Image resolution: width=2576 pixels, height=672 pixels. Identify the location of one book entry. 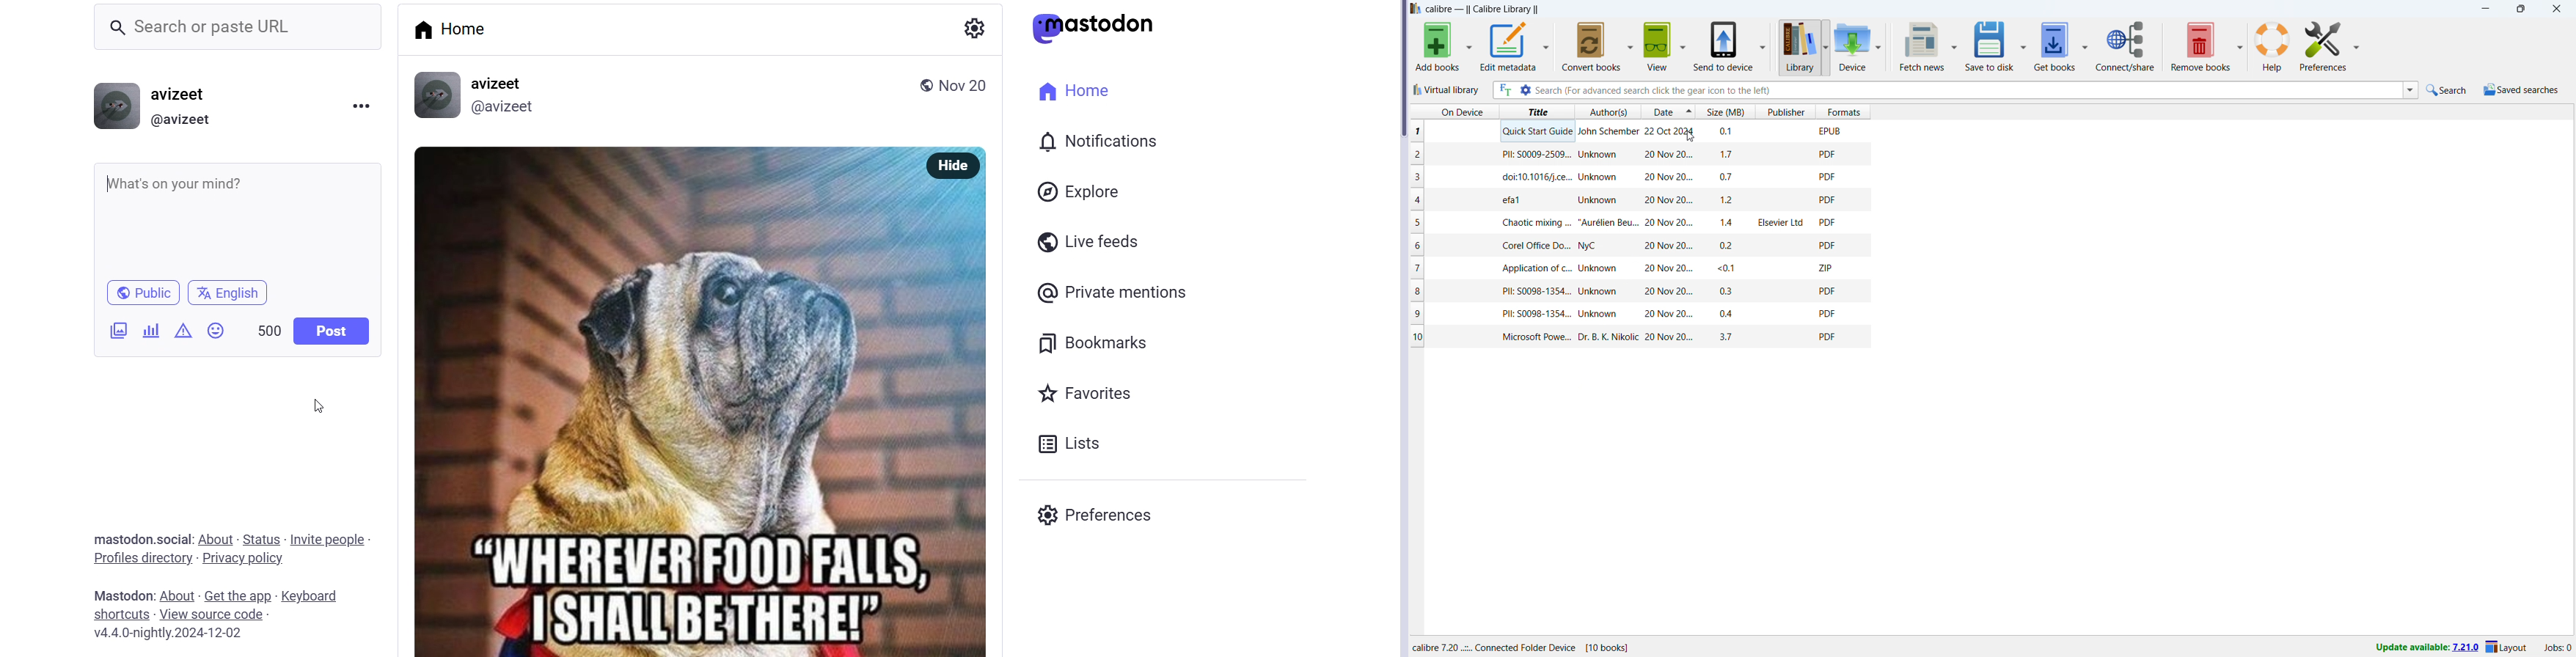
(1641, 313).